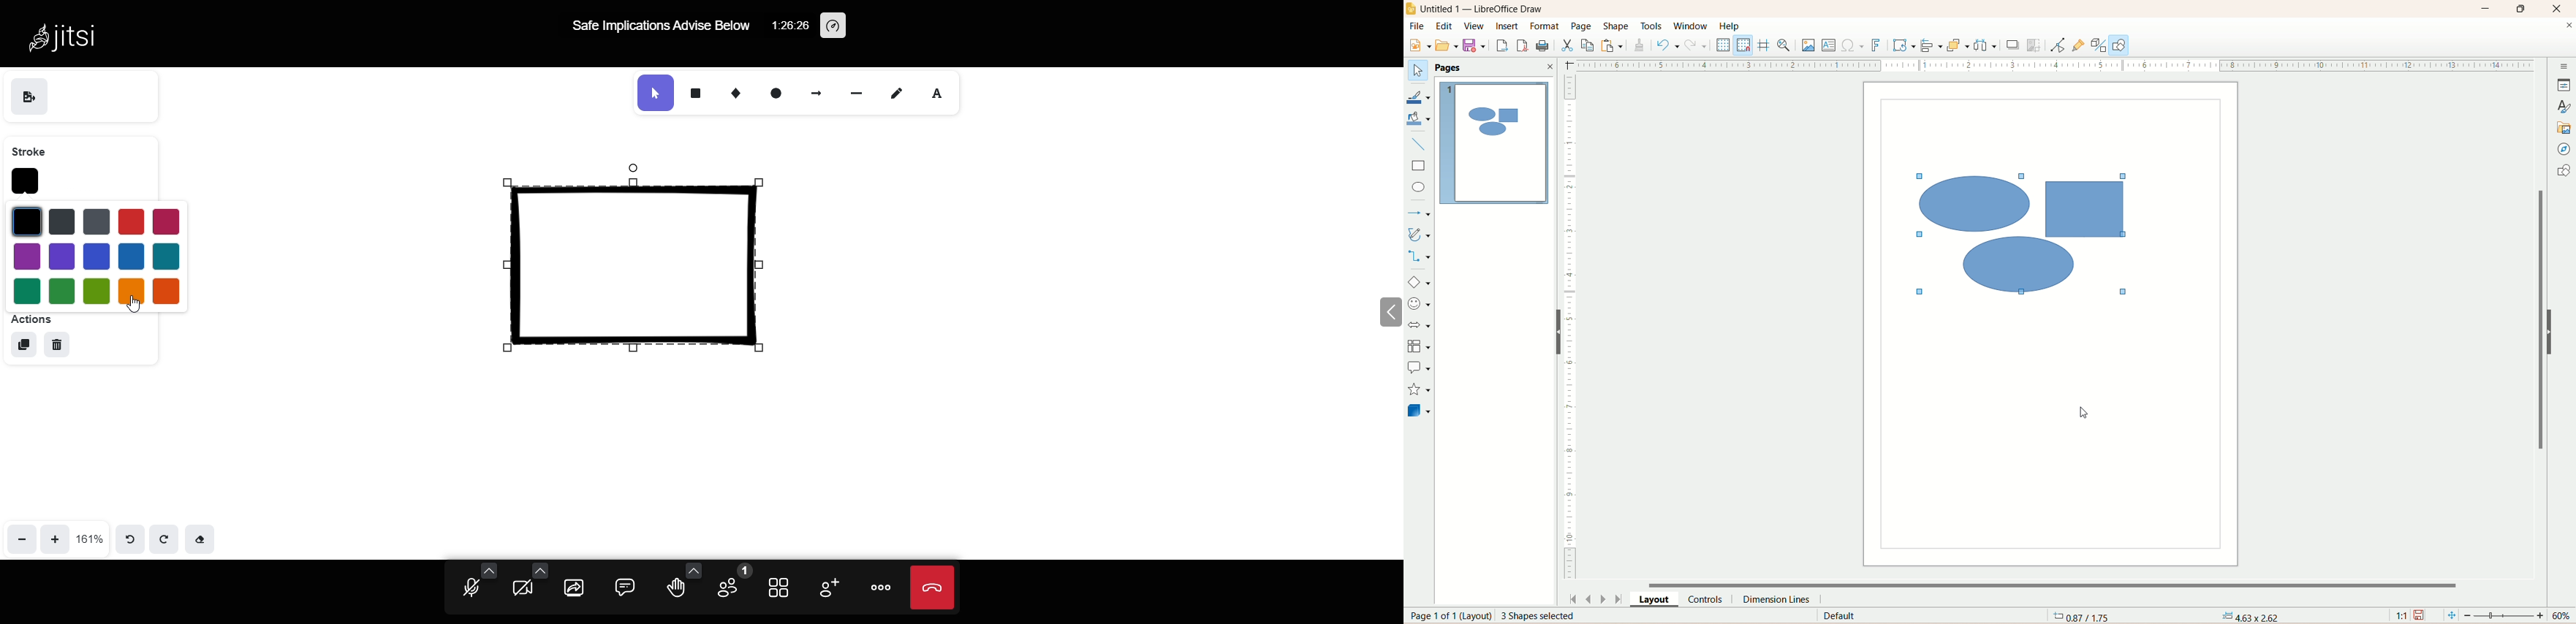  What do you see at coordinates (1421, 214) in the screenshot?
I see `lines and arrows` at bounding box center [1421, 214].